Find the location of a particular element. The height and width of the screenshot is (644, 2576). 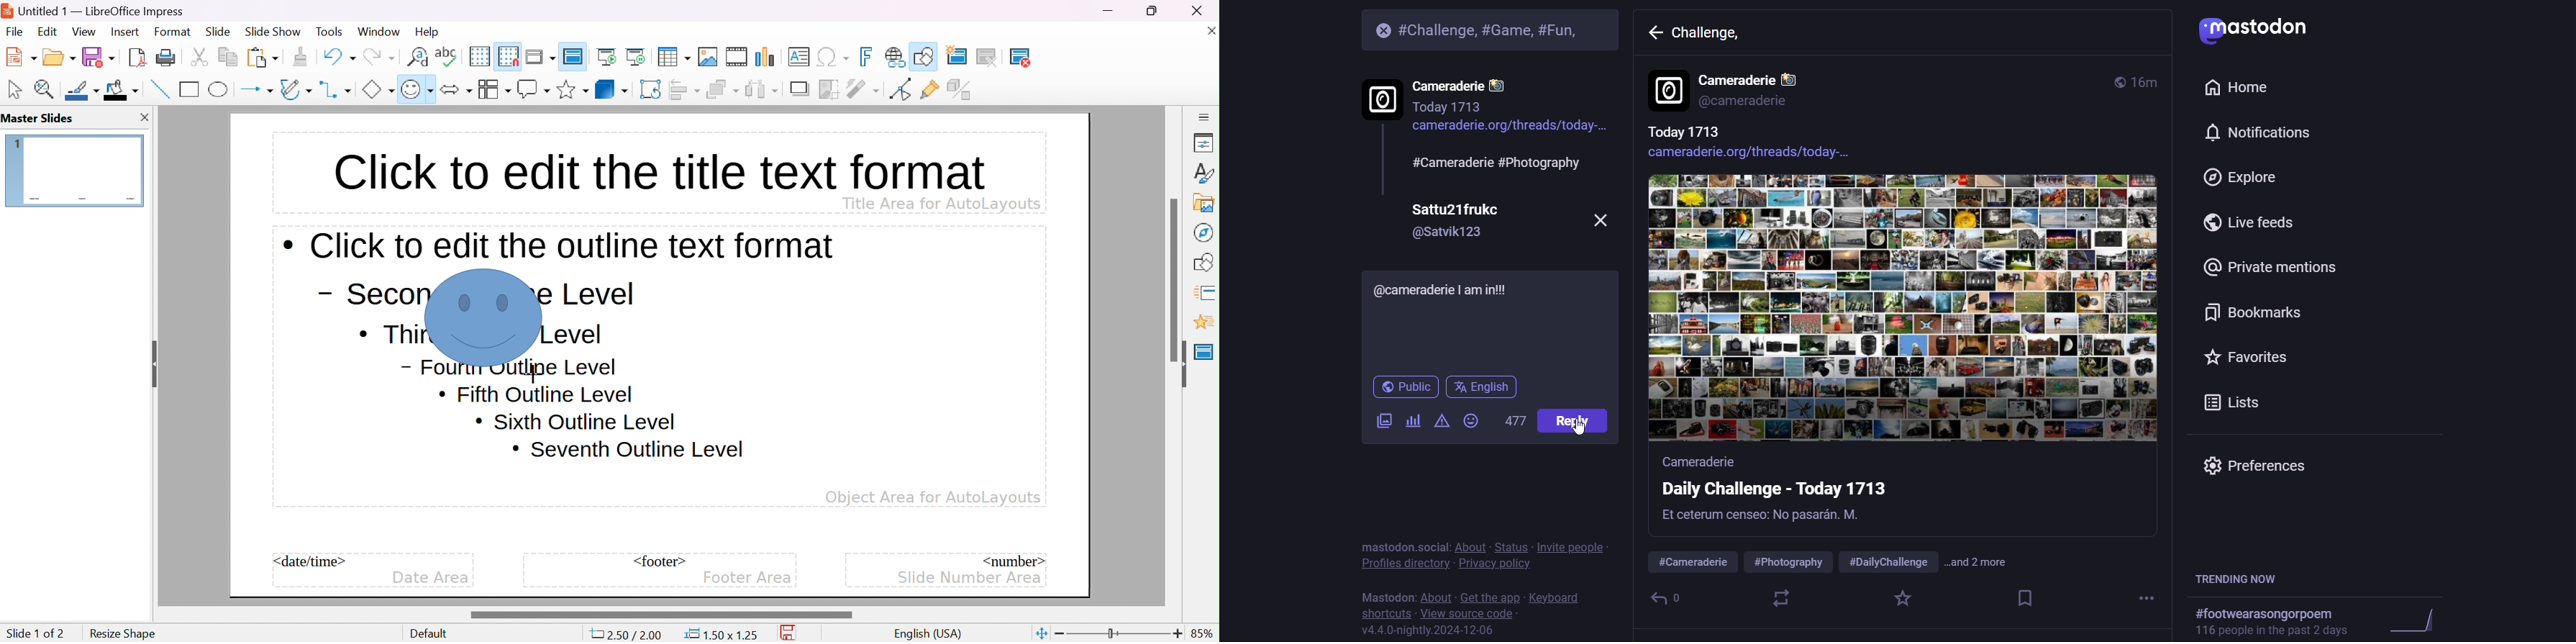

invite people is located at coordinates (1573, 548).